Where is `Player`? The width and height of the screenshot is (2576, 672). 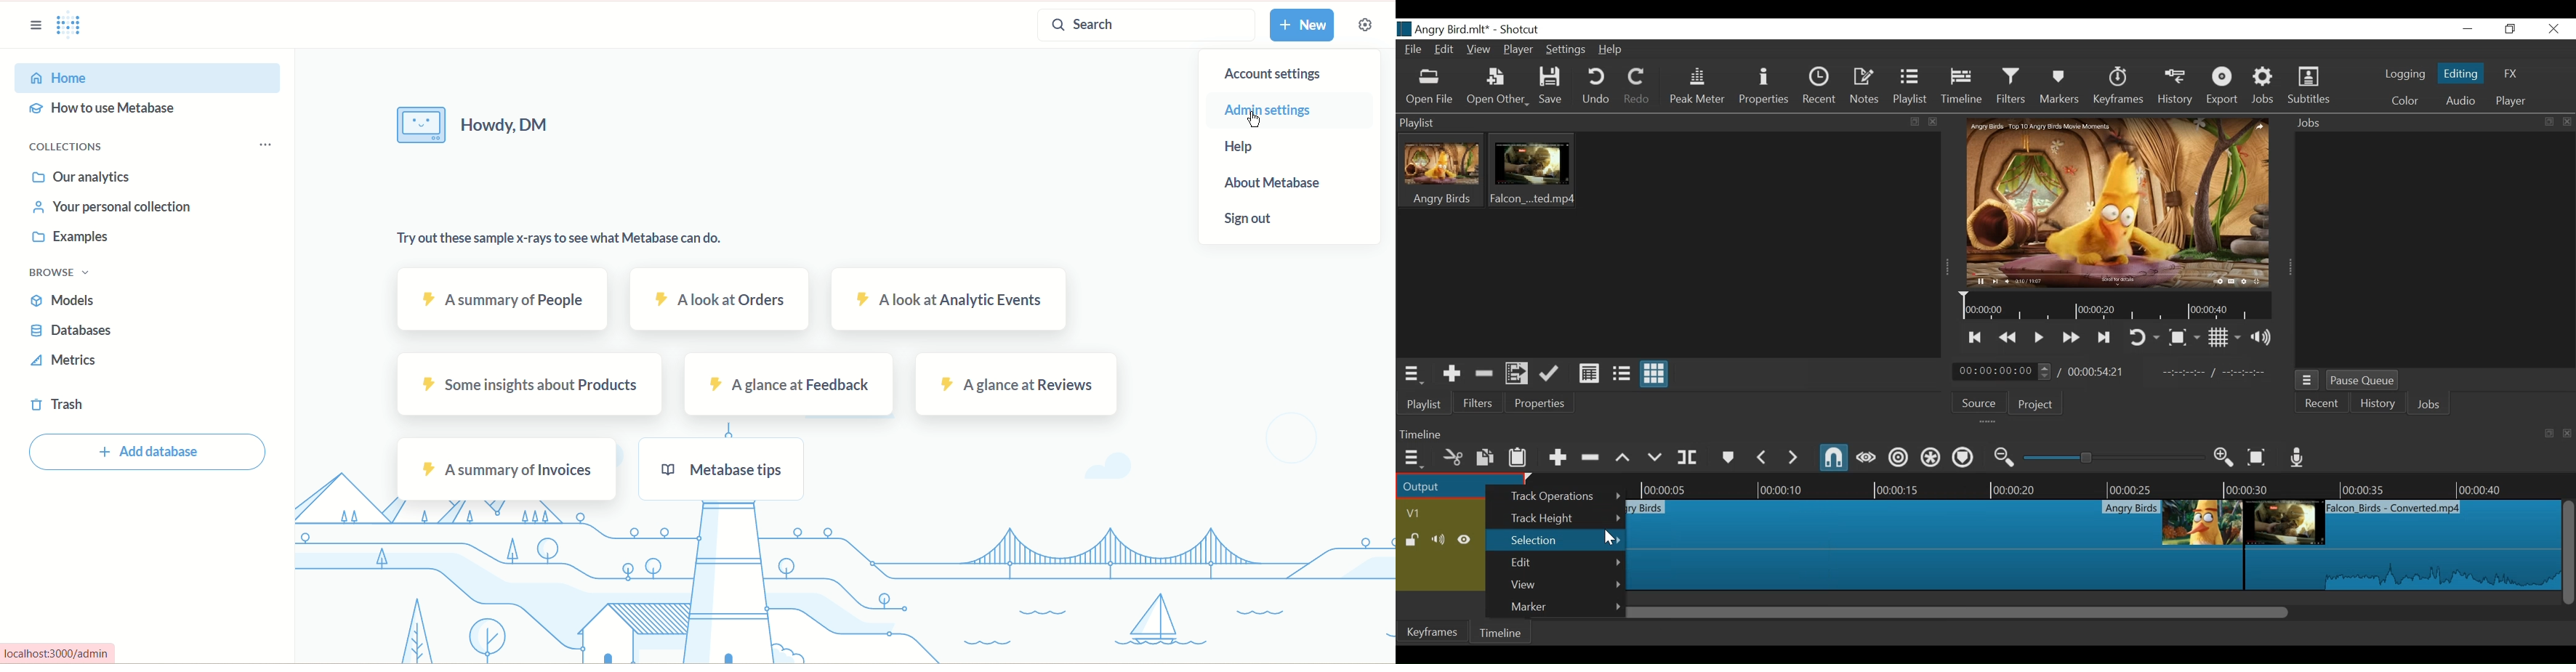
Player is located at coordinates (2513, 101).